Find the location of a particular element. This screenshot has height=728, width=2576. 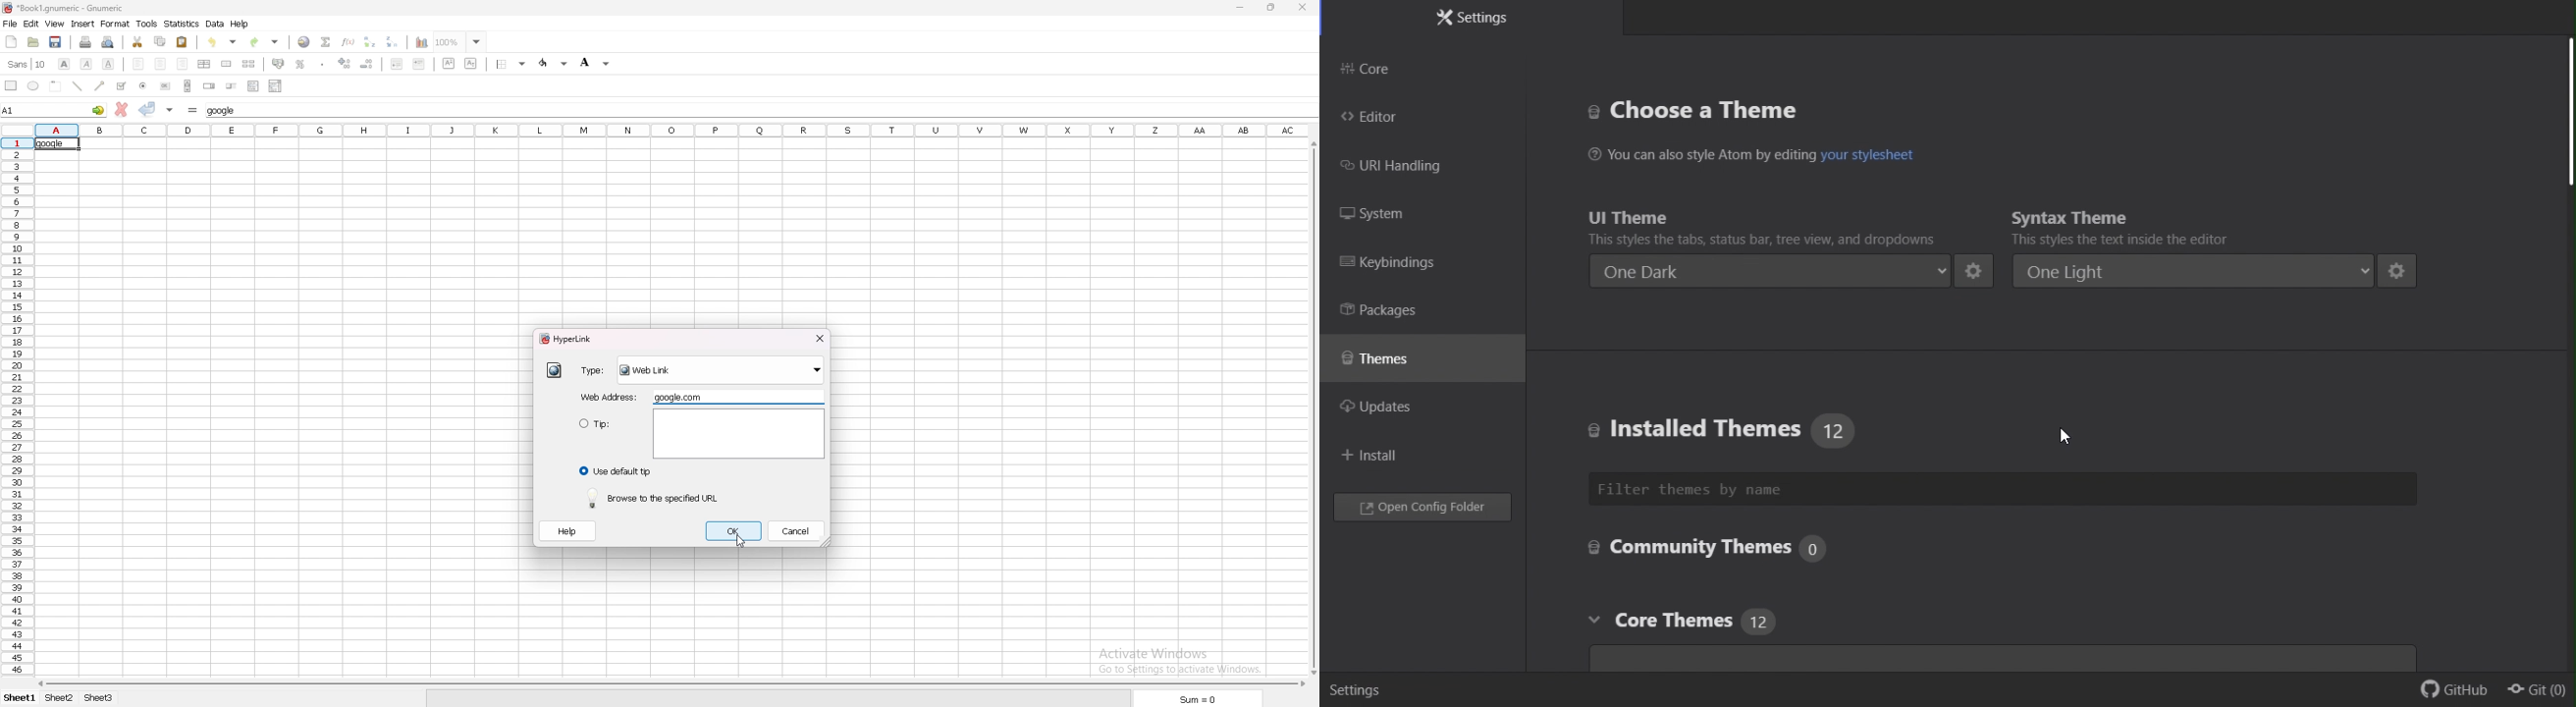

cut is located at coordinates (138, 42).